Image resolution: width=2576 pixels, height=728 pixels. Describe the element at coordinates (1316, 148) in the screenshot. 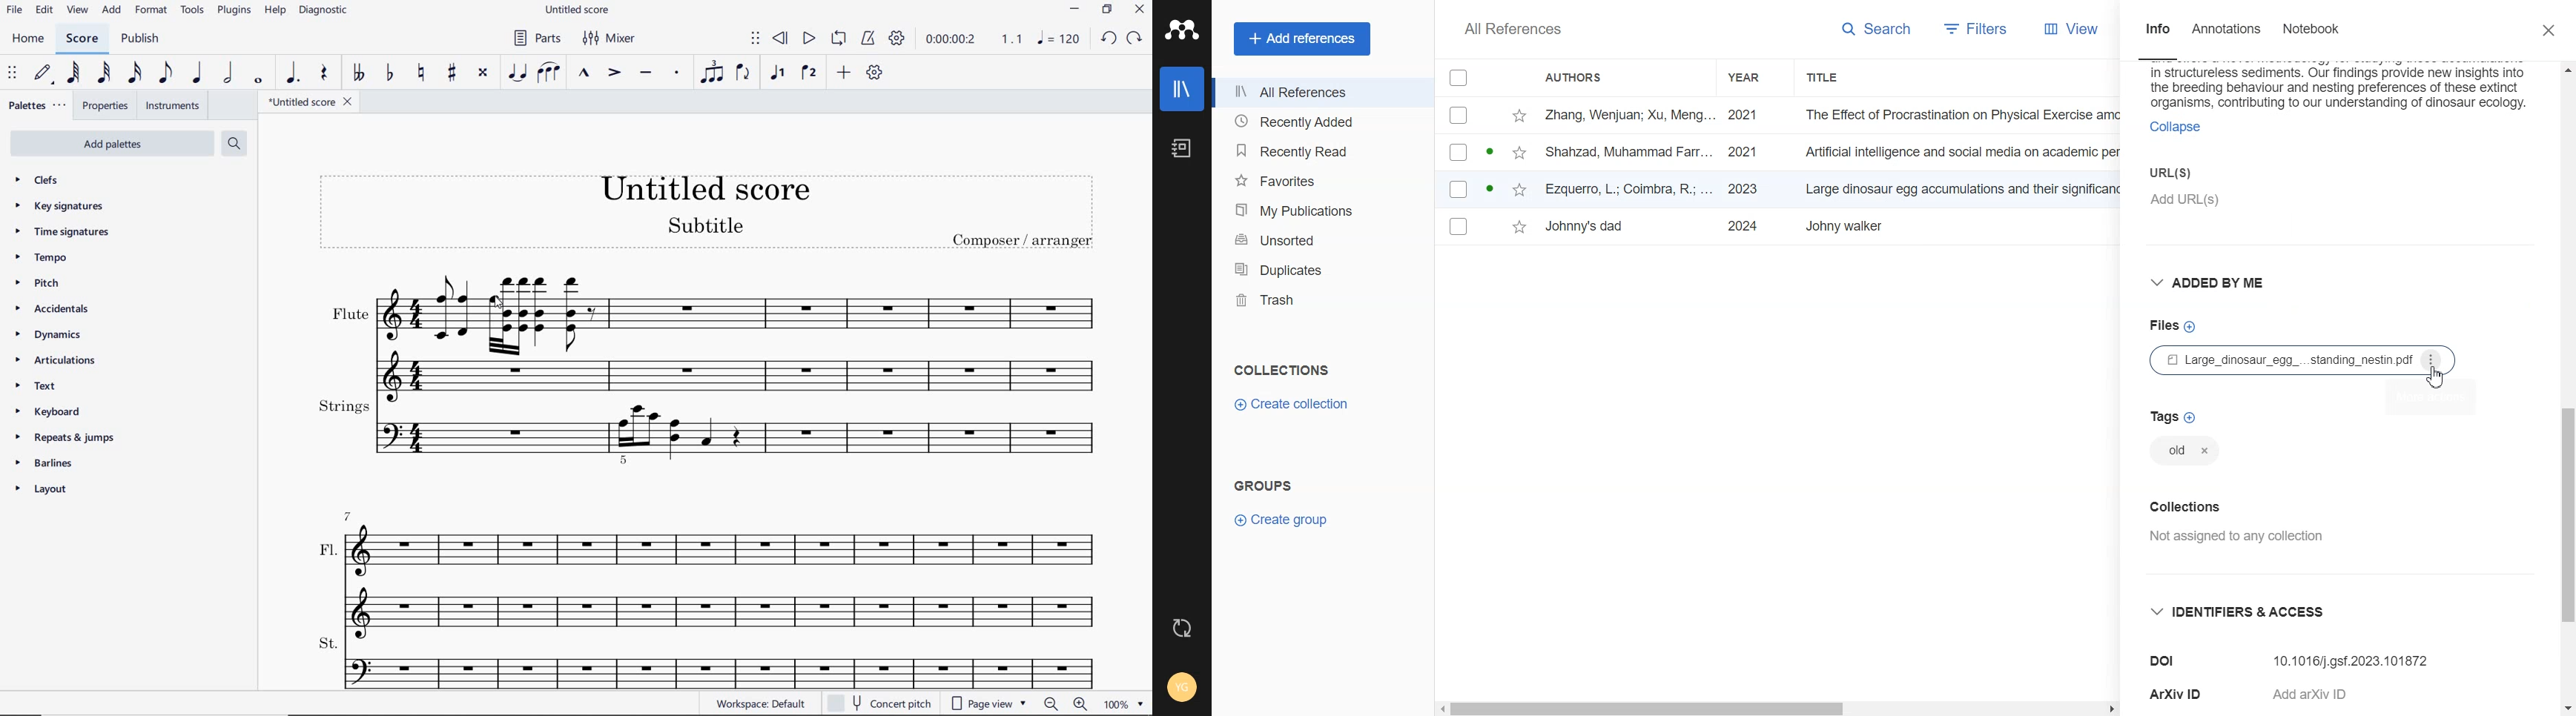

I see `Recently Read` at that location.